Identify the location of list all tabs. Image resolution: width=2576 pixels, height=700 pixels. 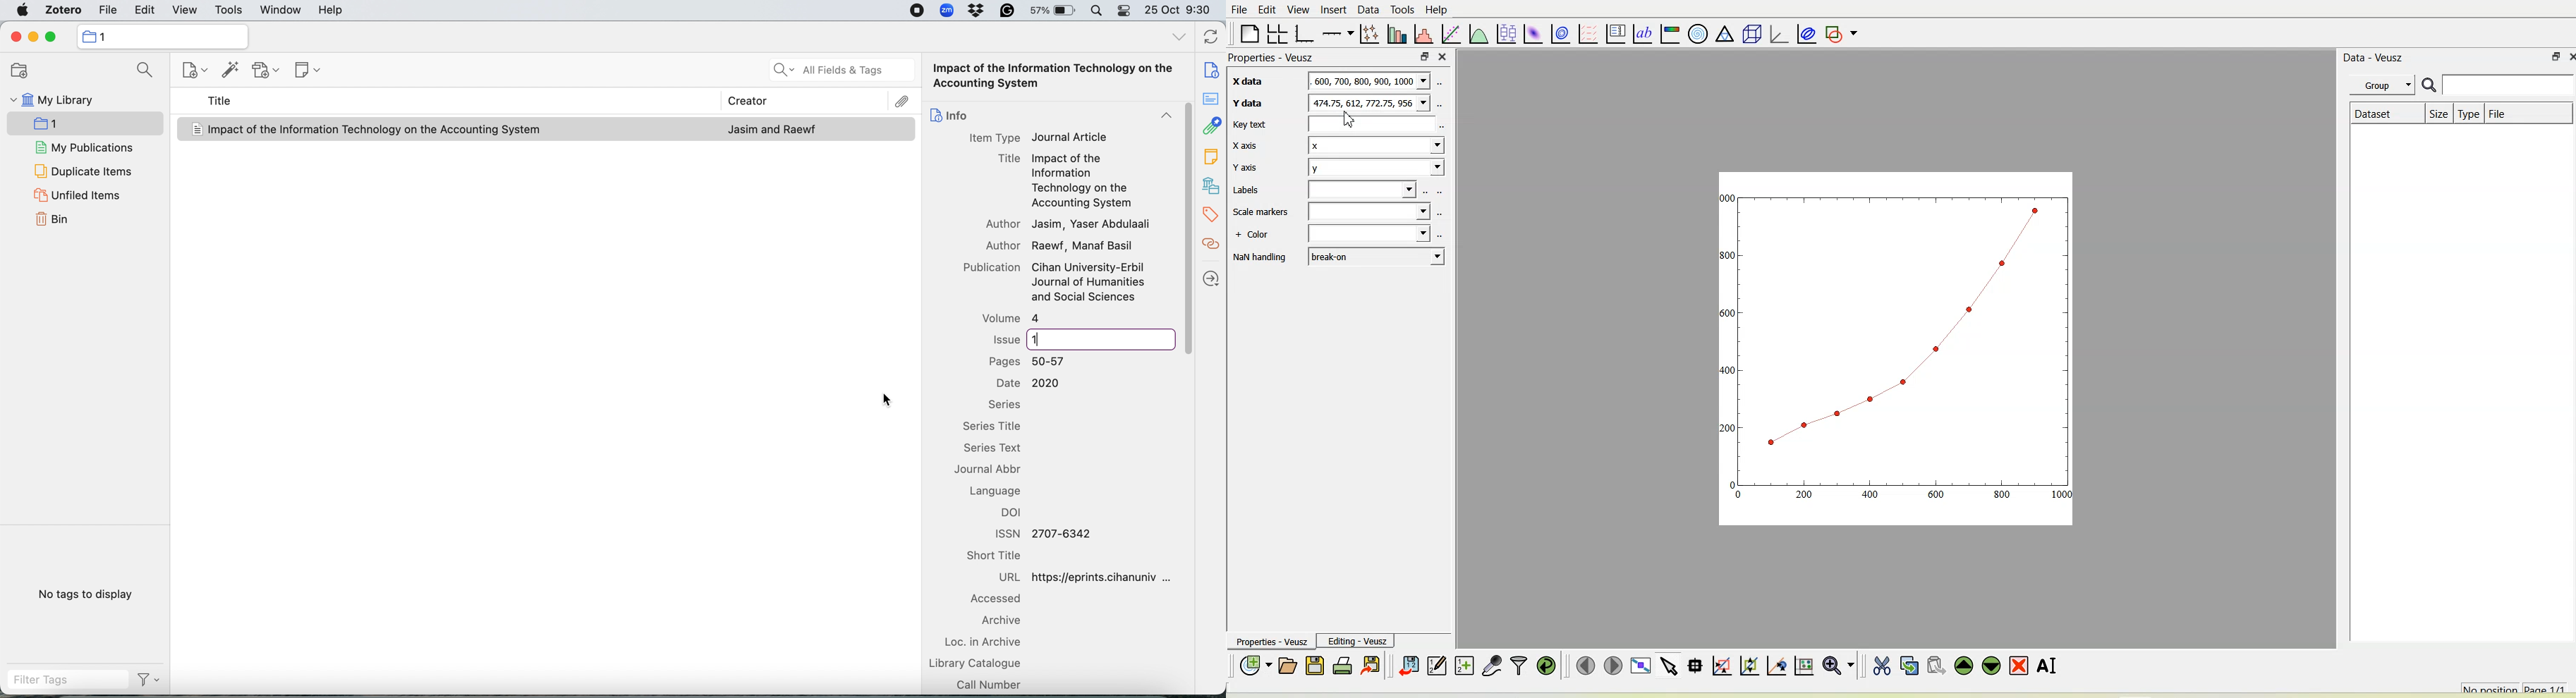
(1176, 38).